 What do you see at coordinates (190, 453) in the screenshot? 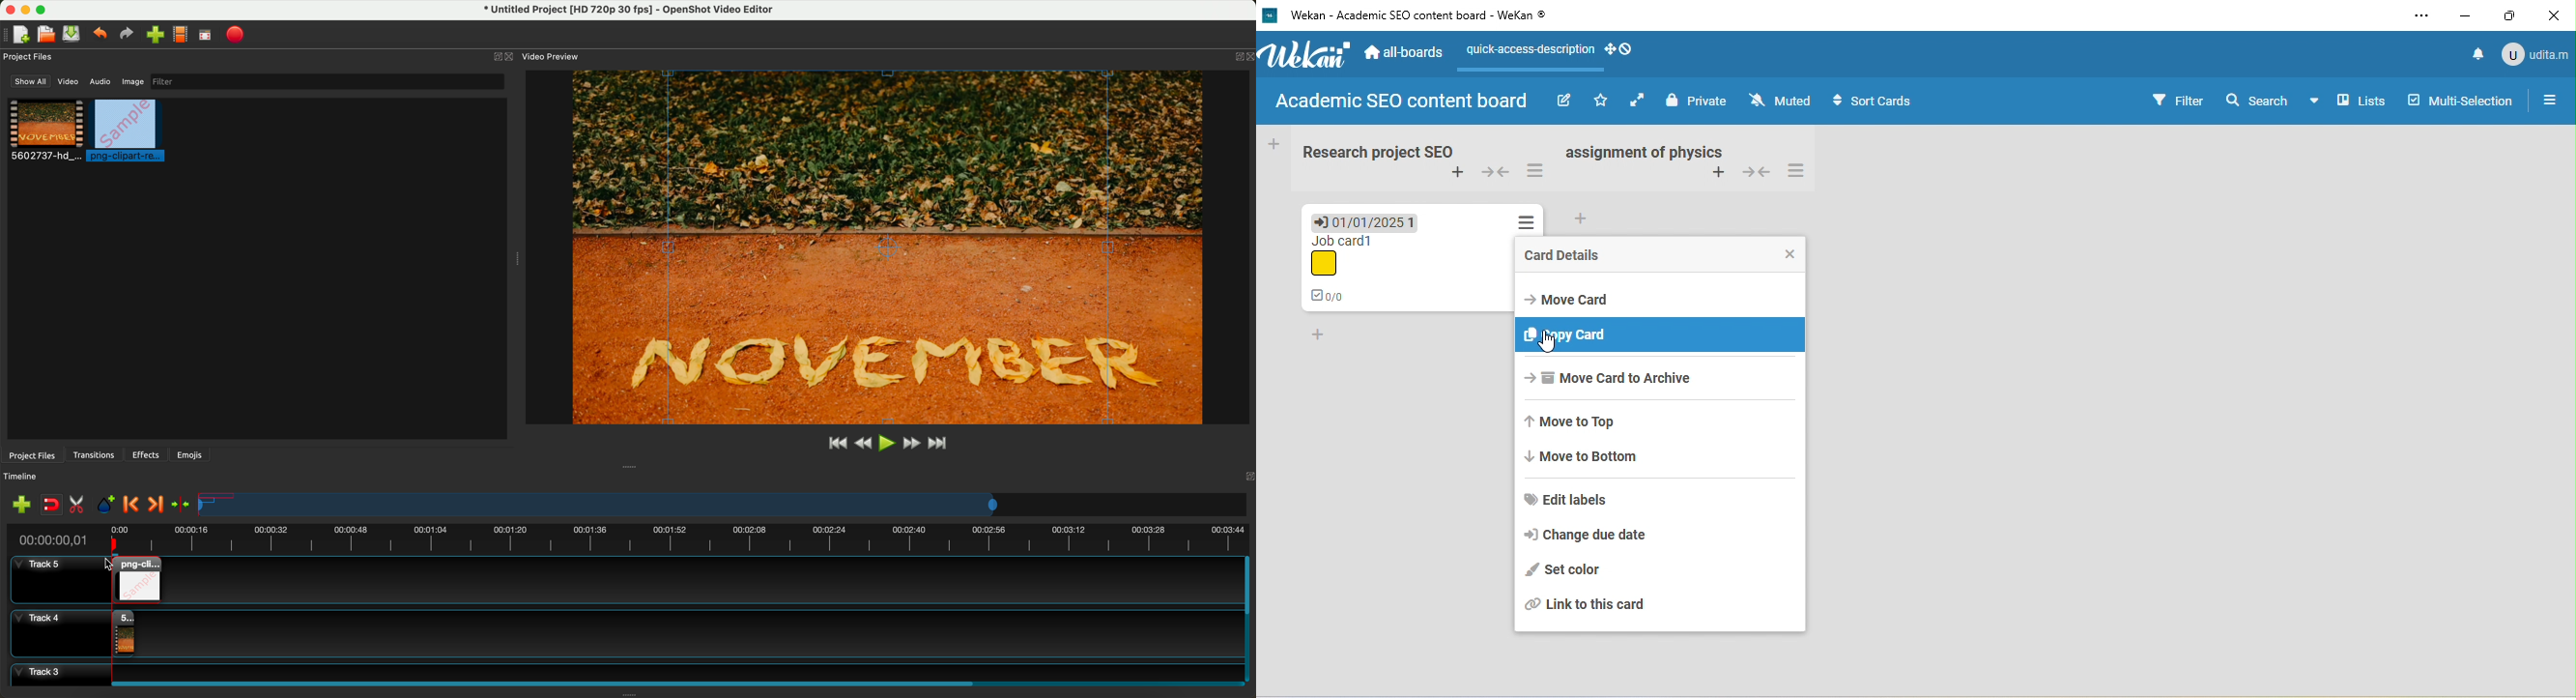
I see `emojis` at bounding box center [190, 453].